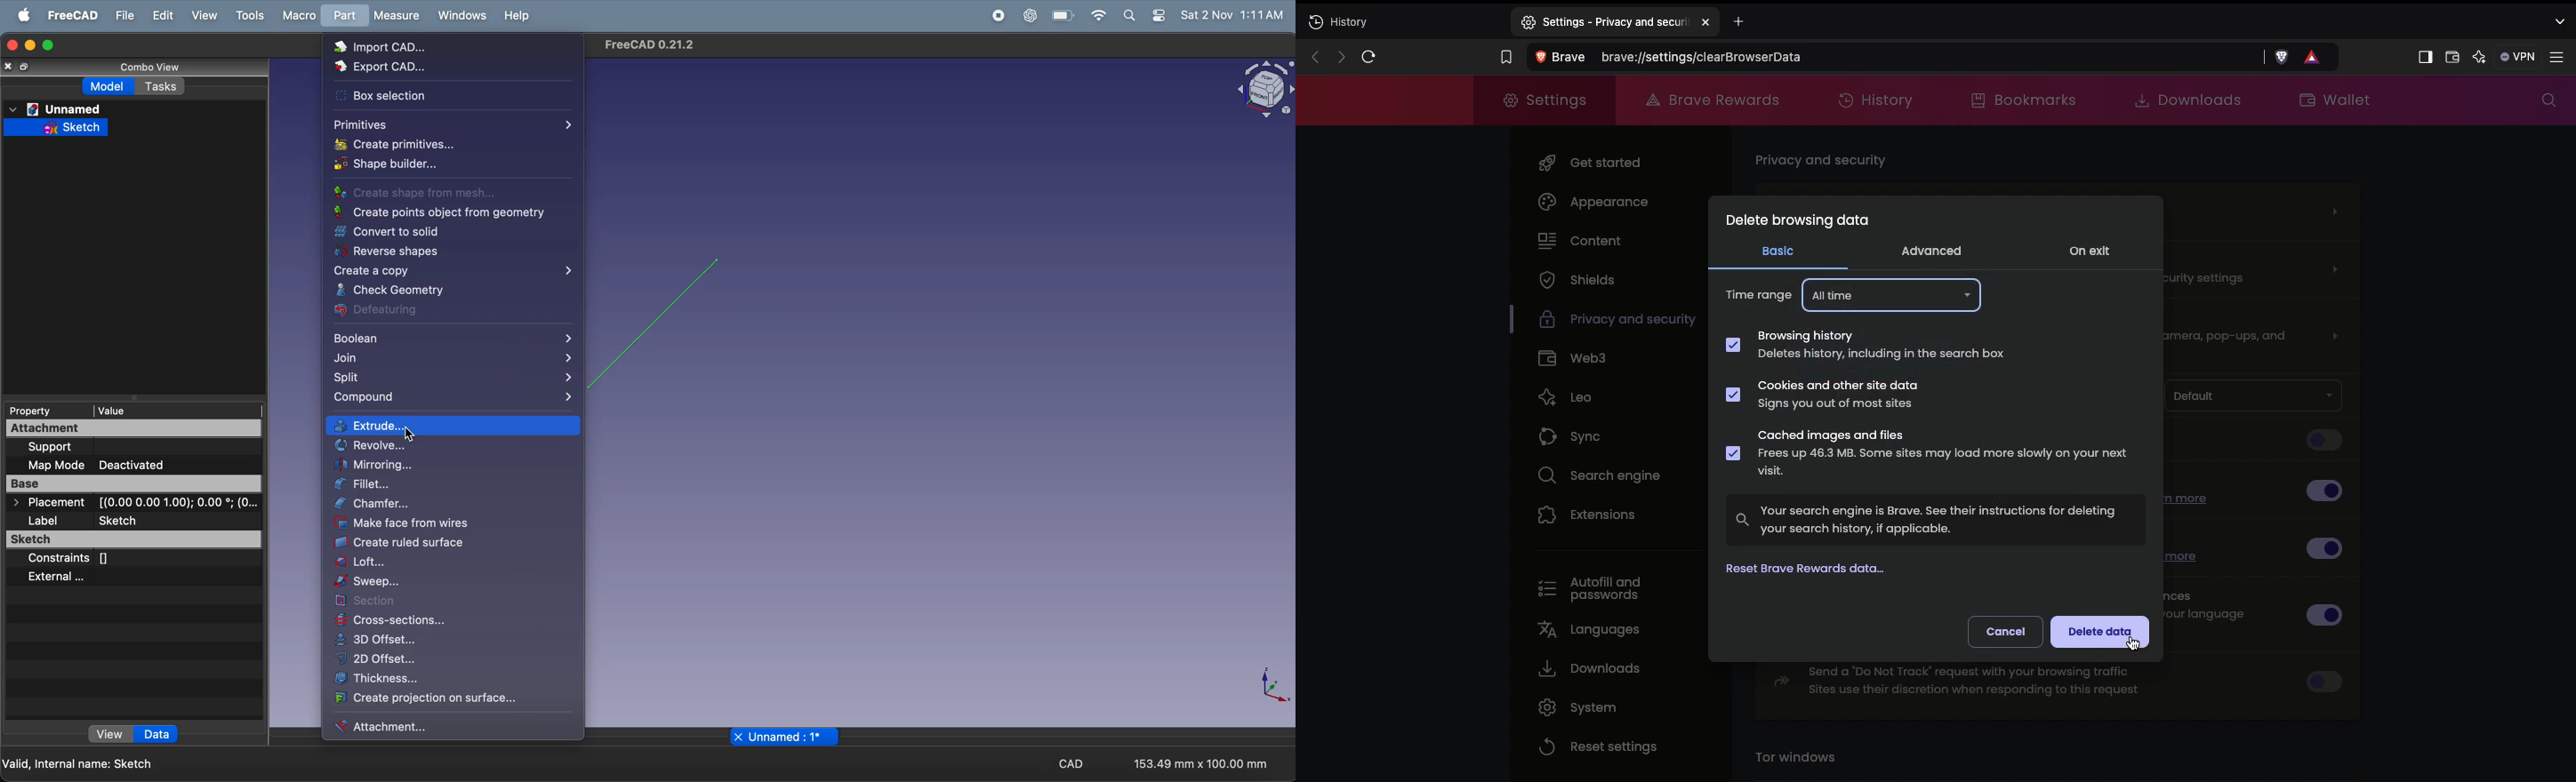 The height and width of the screenshot is (784, 2576). What do you see at coordinates (455, 545) in the screenshot?
I see `create ruled surface` at bounding box center [455, 545].